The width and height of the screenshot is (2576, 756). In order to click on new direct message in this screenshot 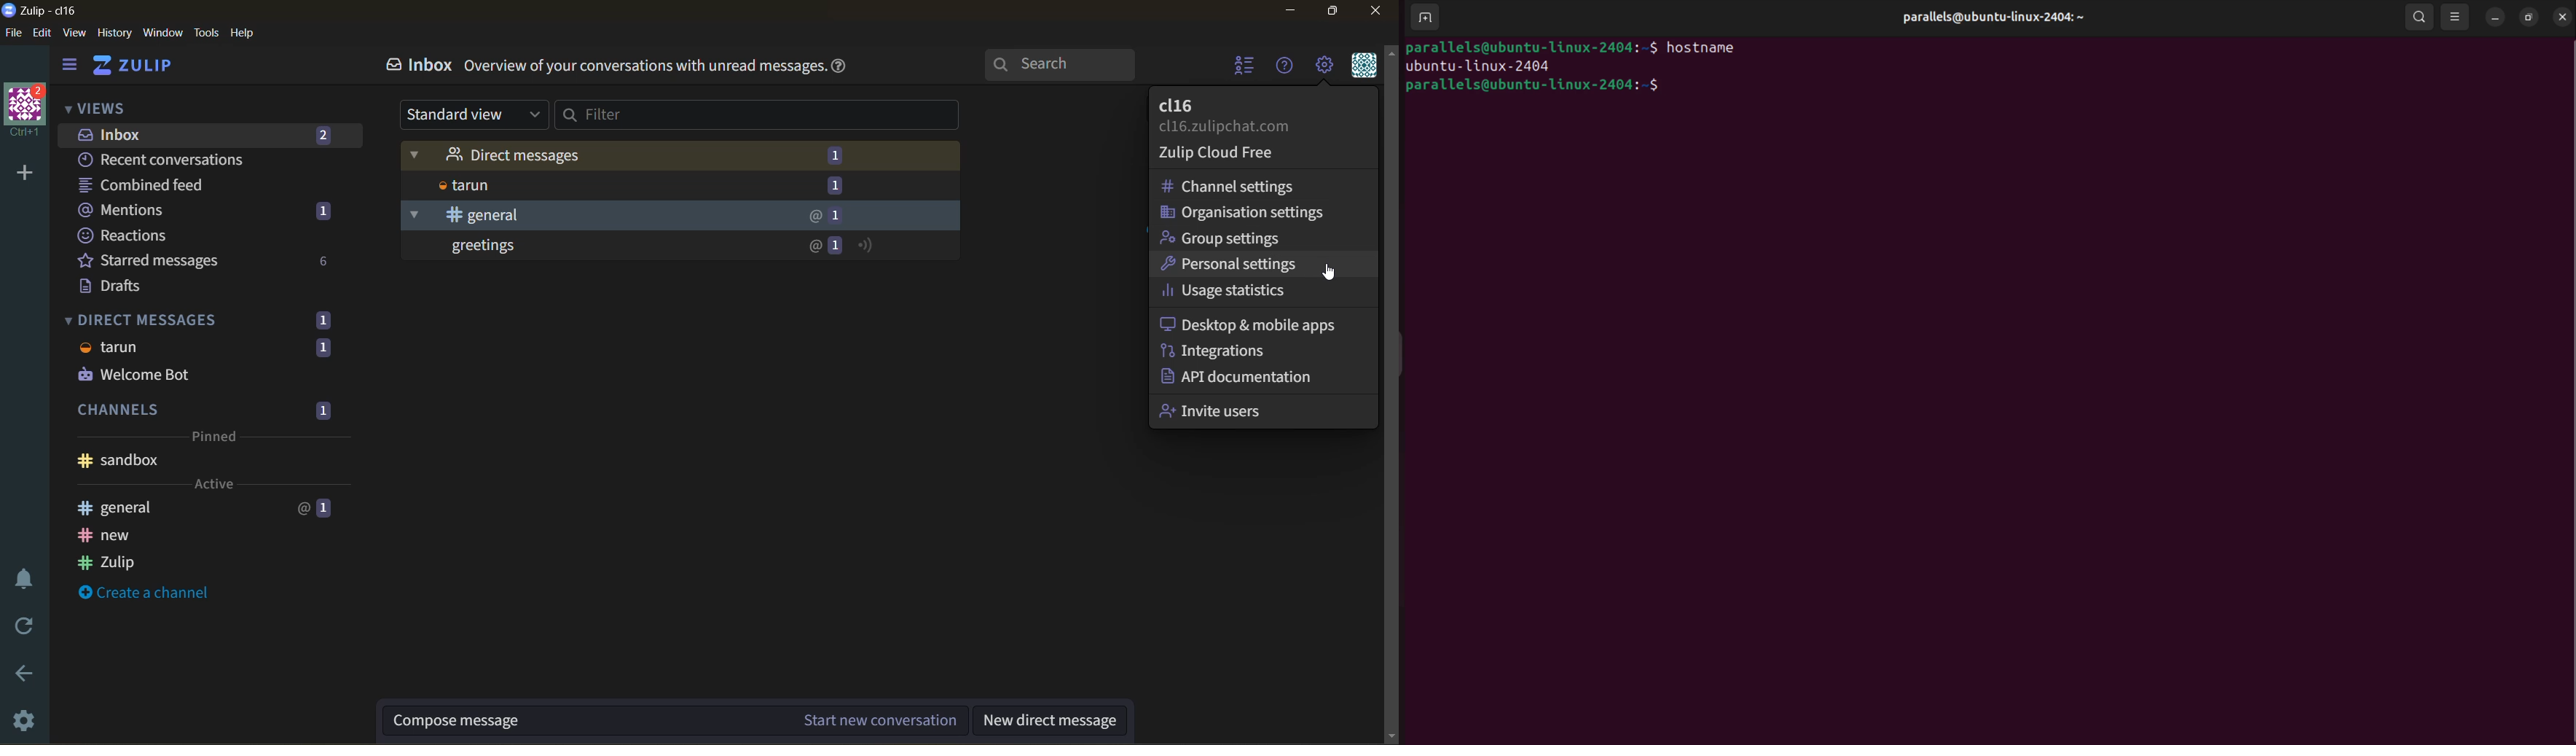, I will do `click(1048, 723)`.